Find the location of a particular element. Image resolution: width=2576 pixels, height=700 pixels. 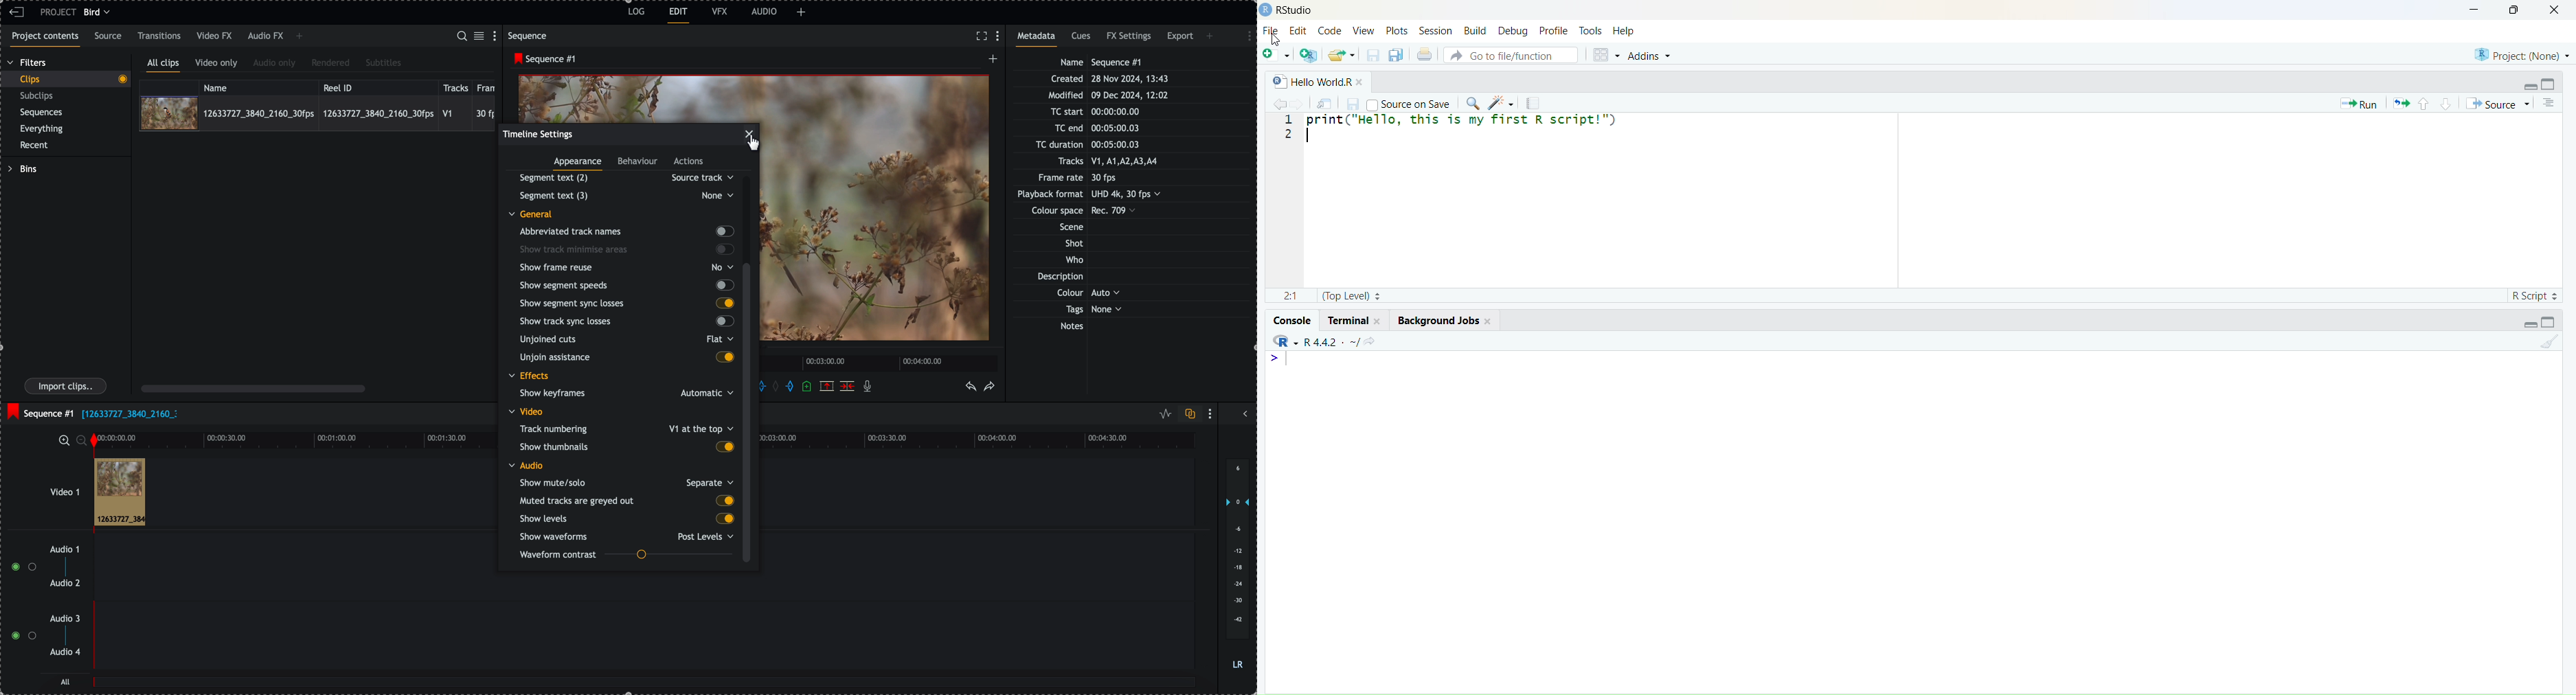

project bird is located at coordinates (77, 12).